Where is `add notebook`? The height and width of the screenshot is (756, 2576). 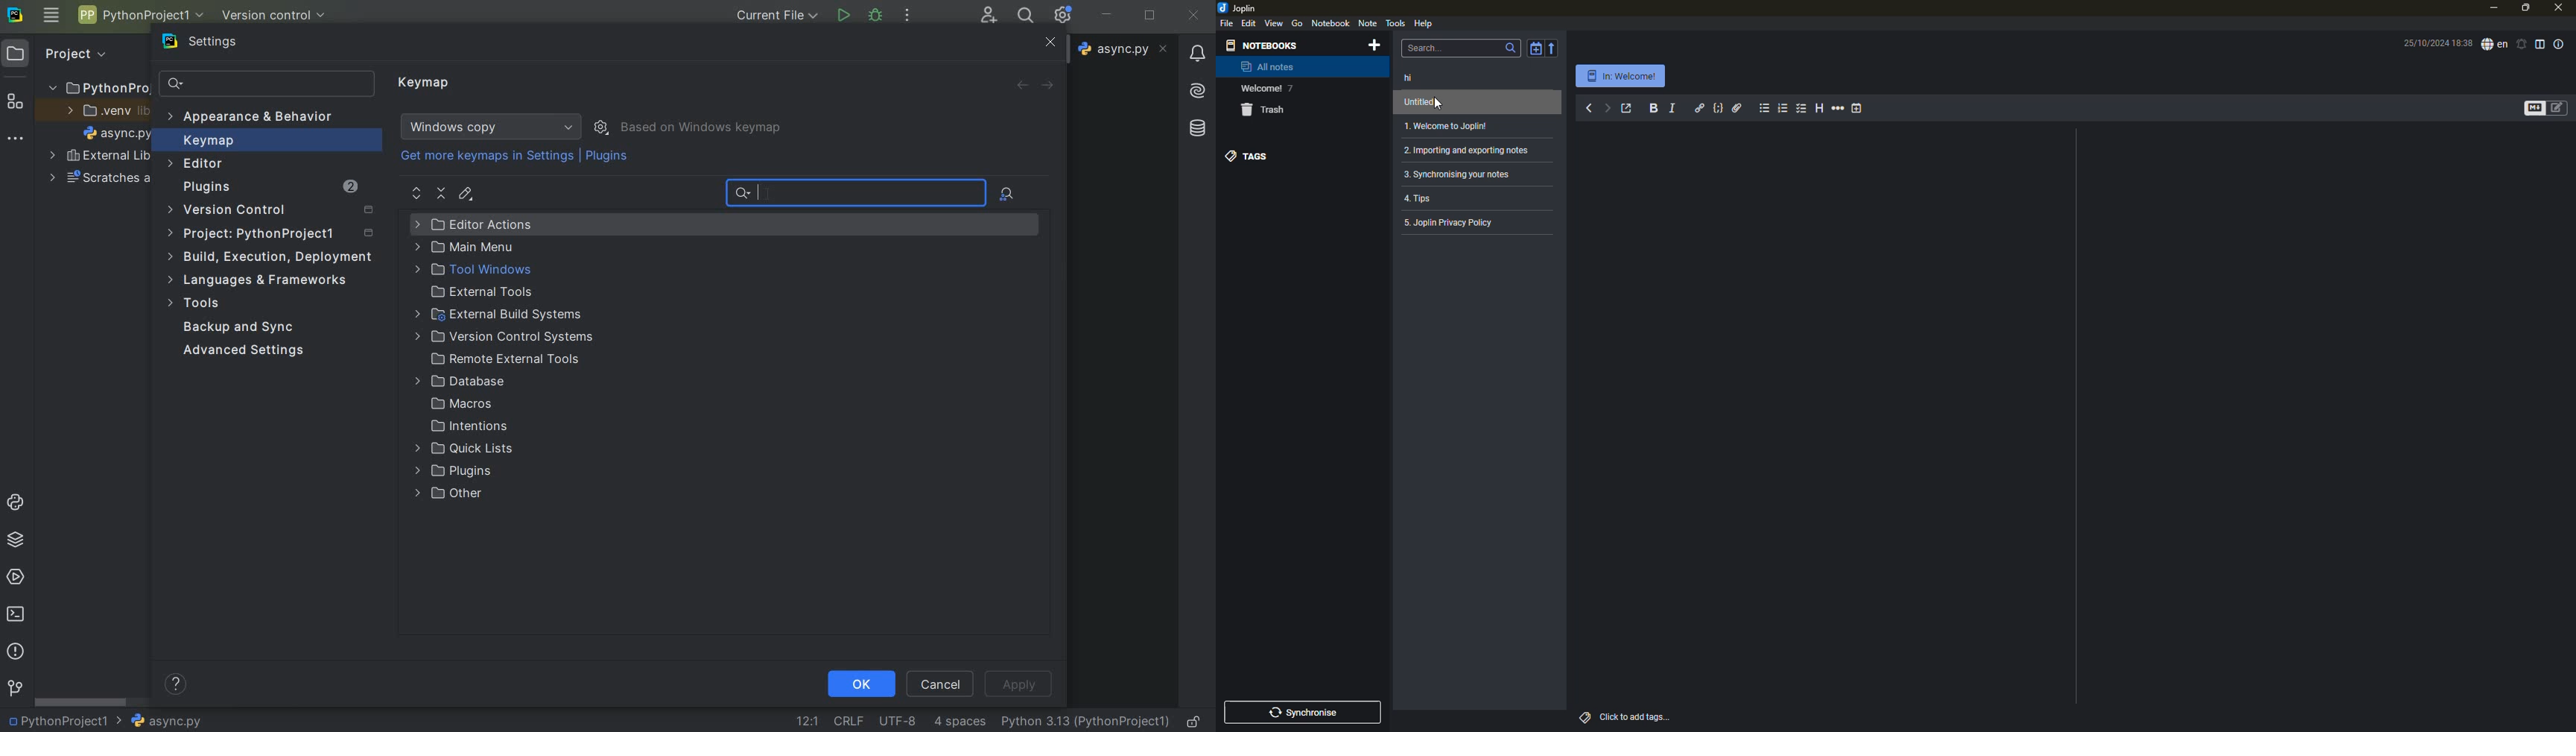
add notebook is located at coordinates (1374, 45).